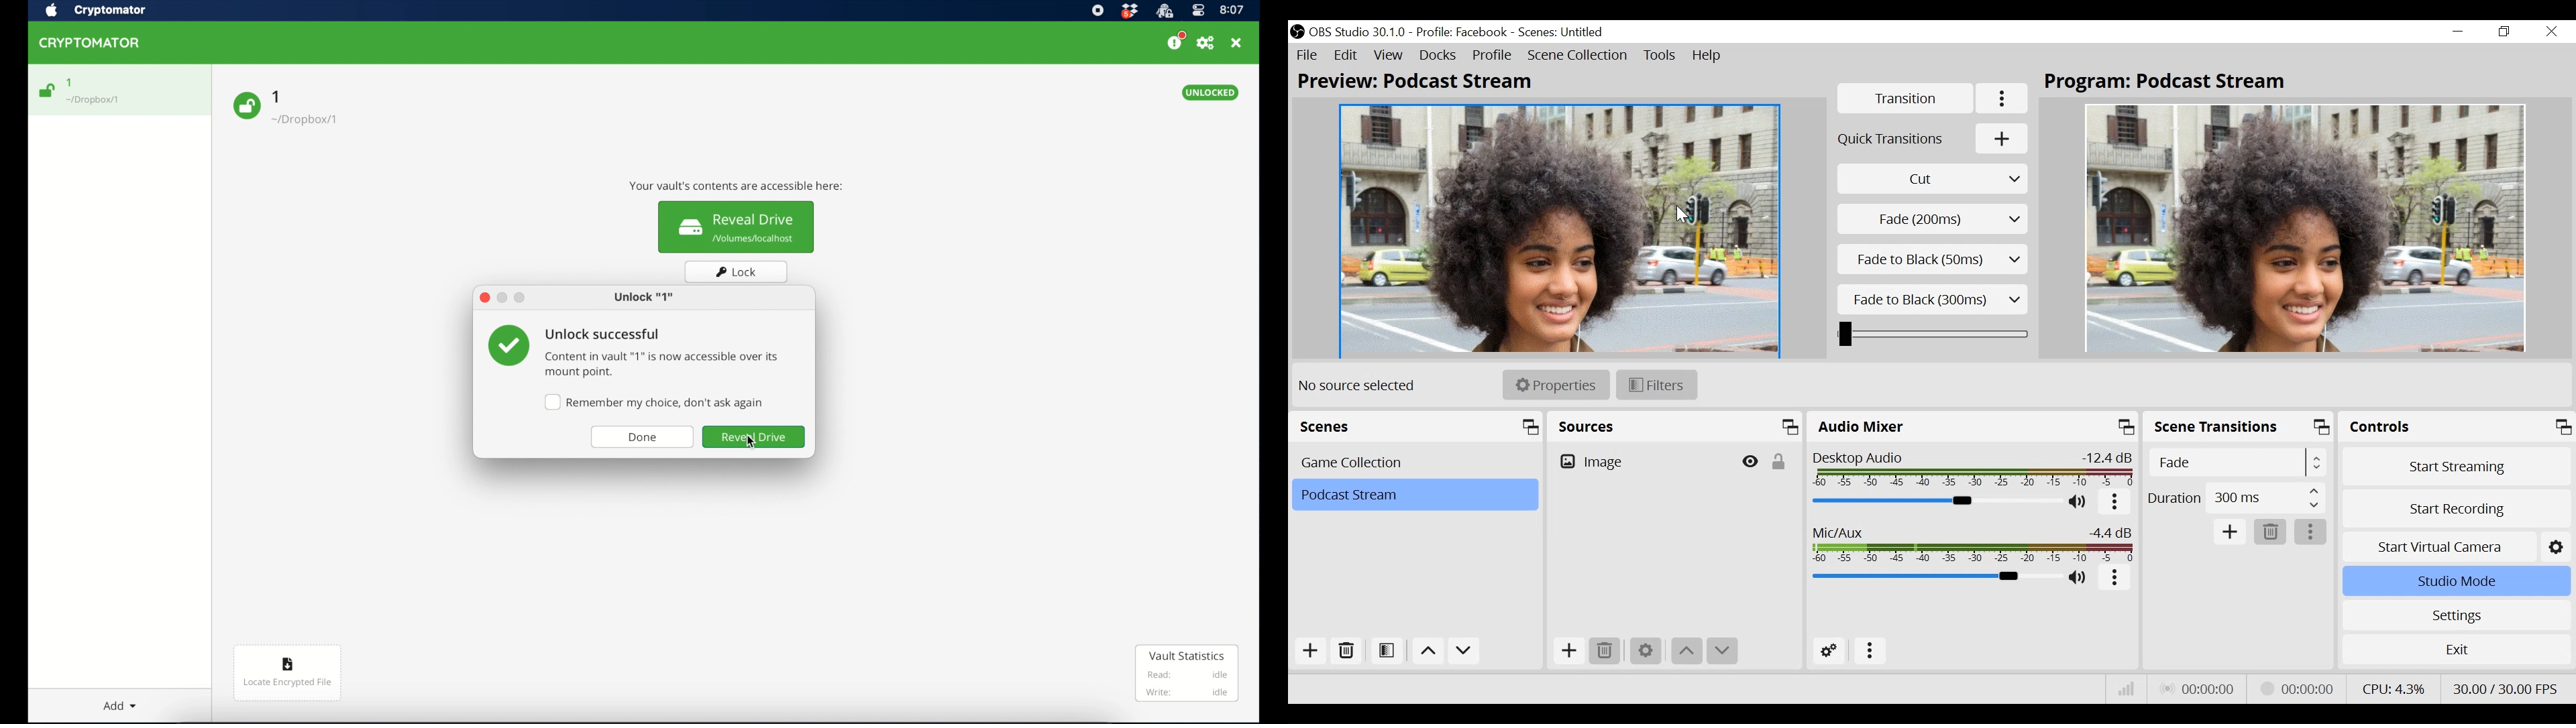 The image size is (2576, 728). Describe the element at coordinates (1778, 465) in the screenshot. I see `(un)lock` at that location.